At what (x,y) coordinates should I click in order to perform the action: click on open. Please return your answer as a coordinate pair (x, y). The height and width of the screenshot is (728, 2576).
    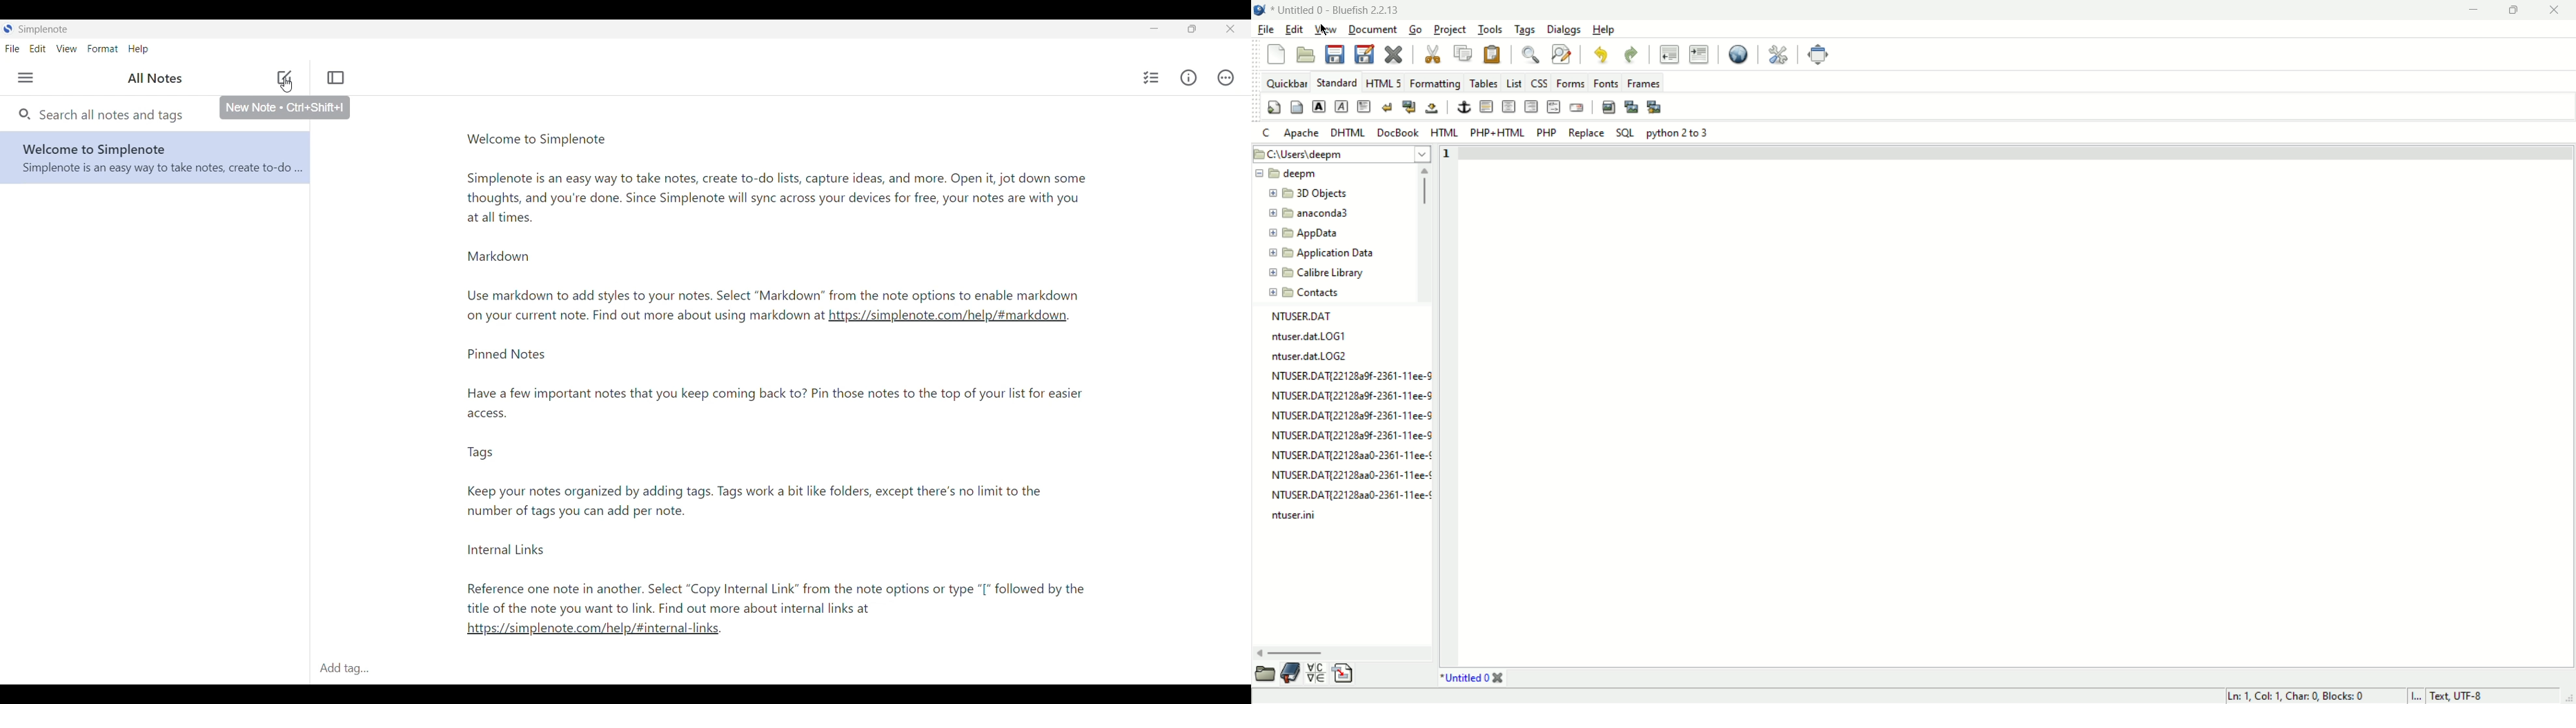
    Looking at the image, I should click on (1308, 54).